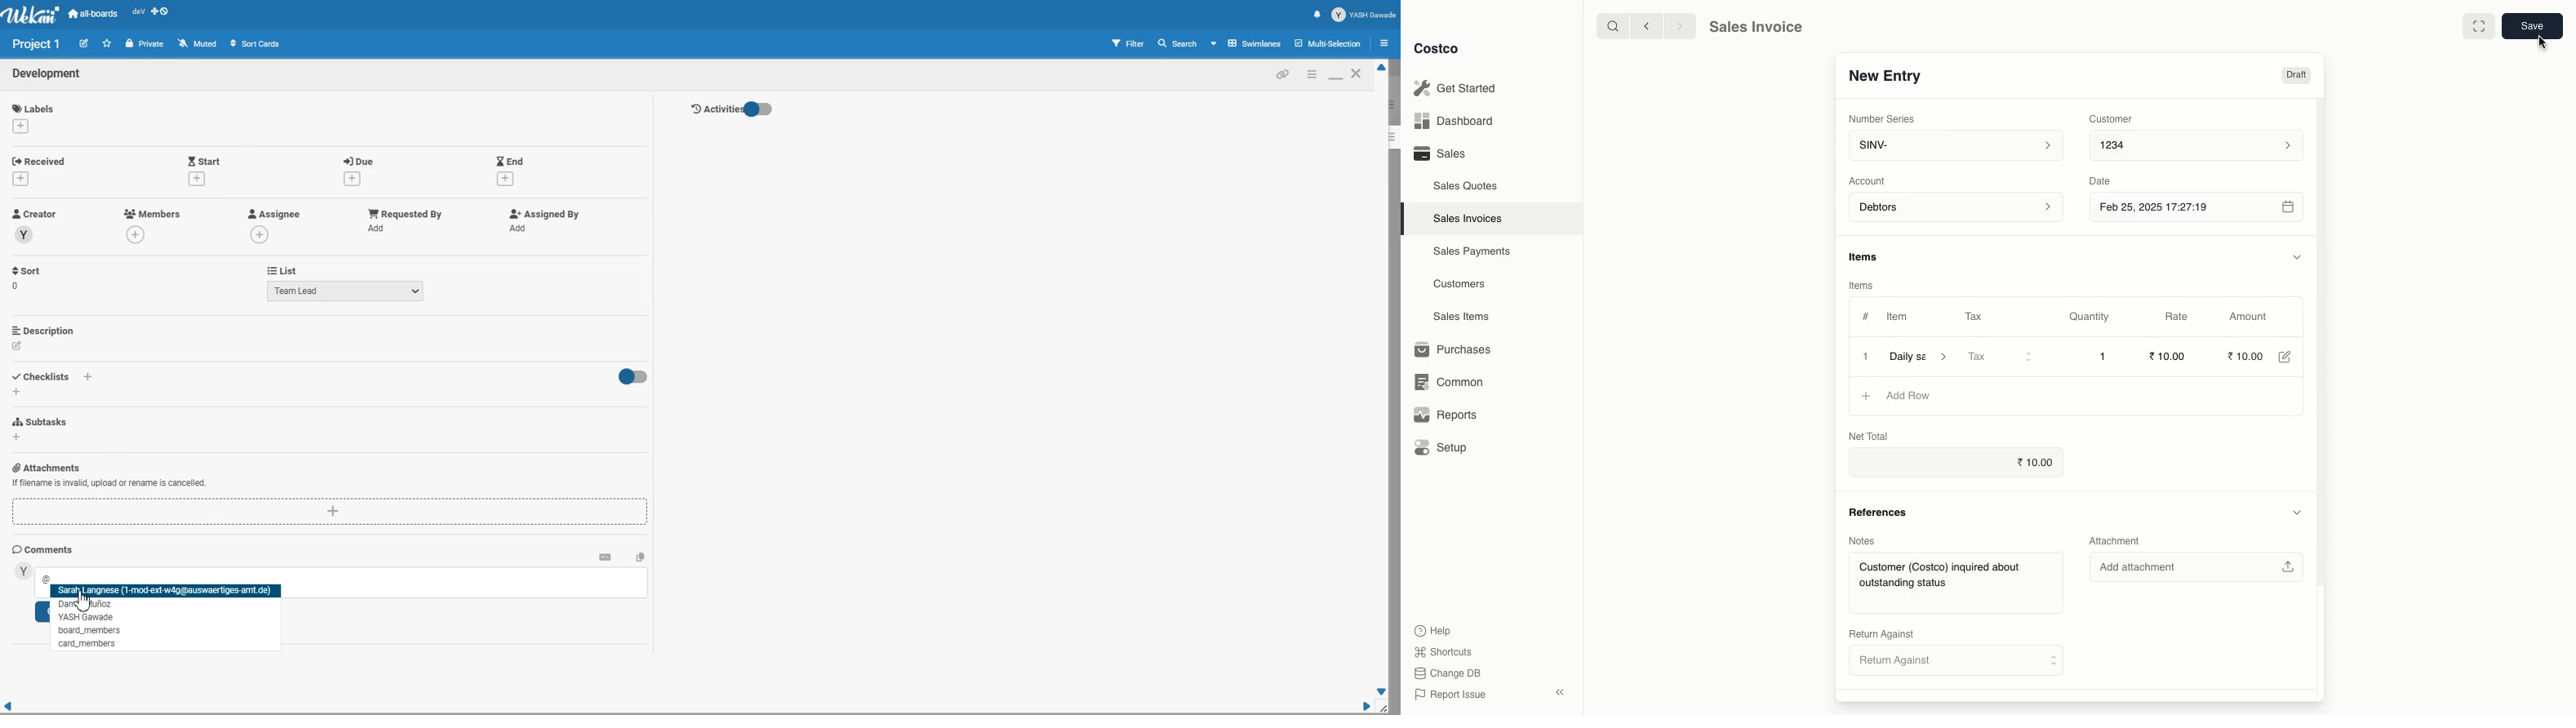 The height and width of the screenshot is (728, 2576). What do you see at coordinates (1441, 154) in the screenshot?
I see `Sales` at bounding box center [1441, 154].